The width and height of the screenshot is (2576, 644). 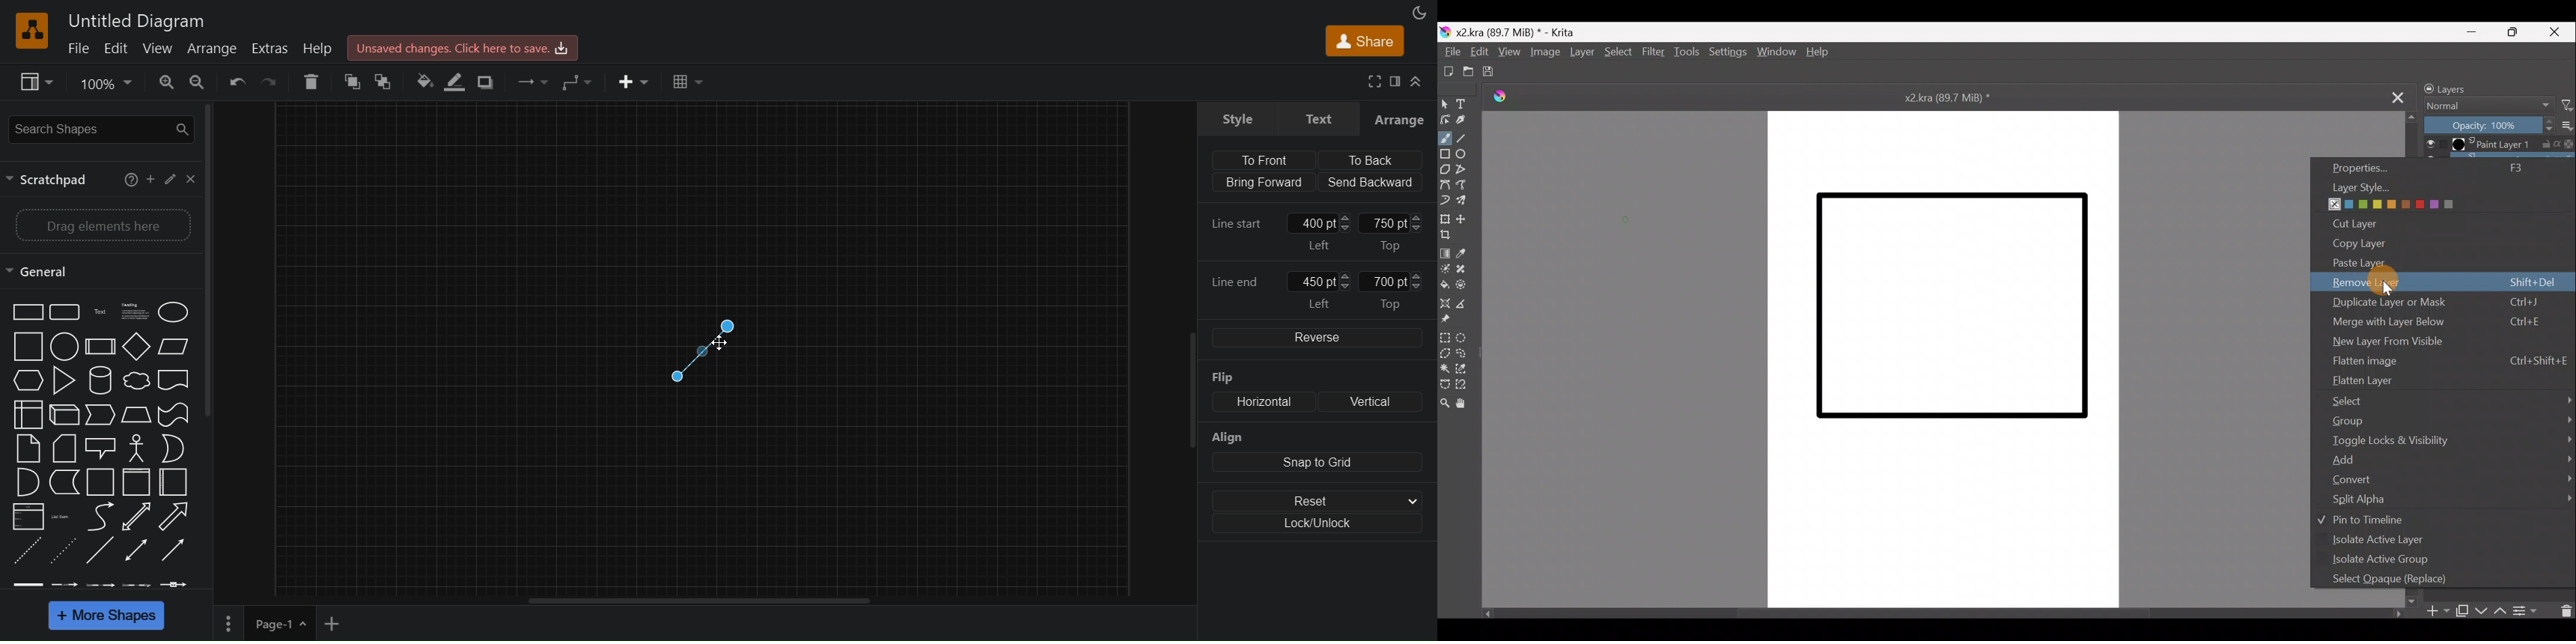 I want to click on Normal Blending mode, so click(x=2487, y=104).